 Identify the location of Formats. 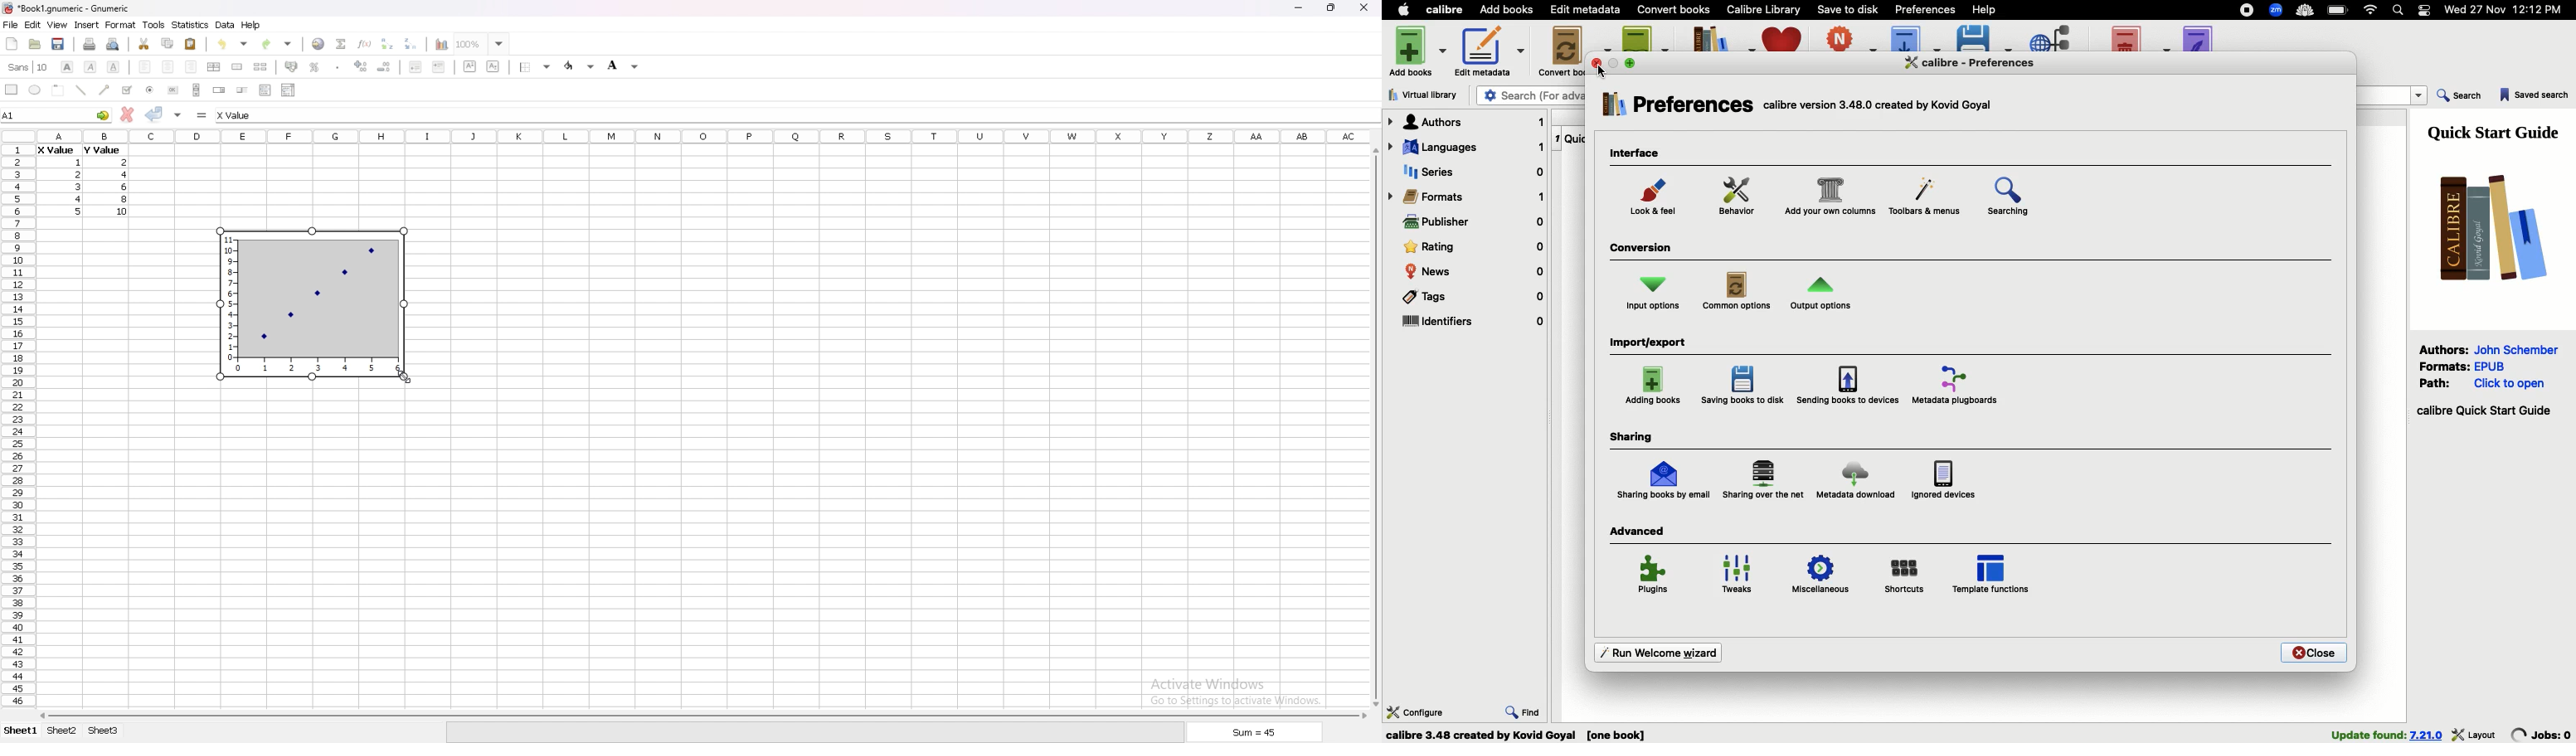
(1467, 197).